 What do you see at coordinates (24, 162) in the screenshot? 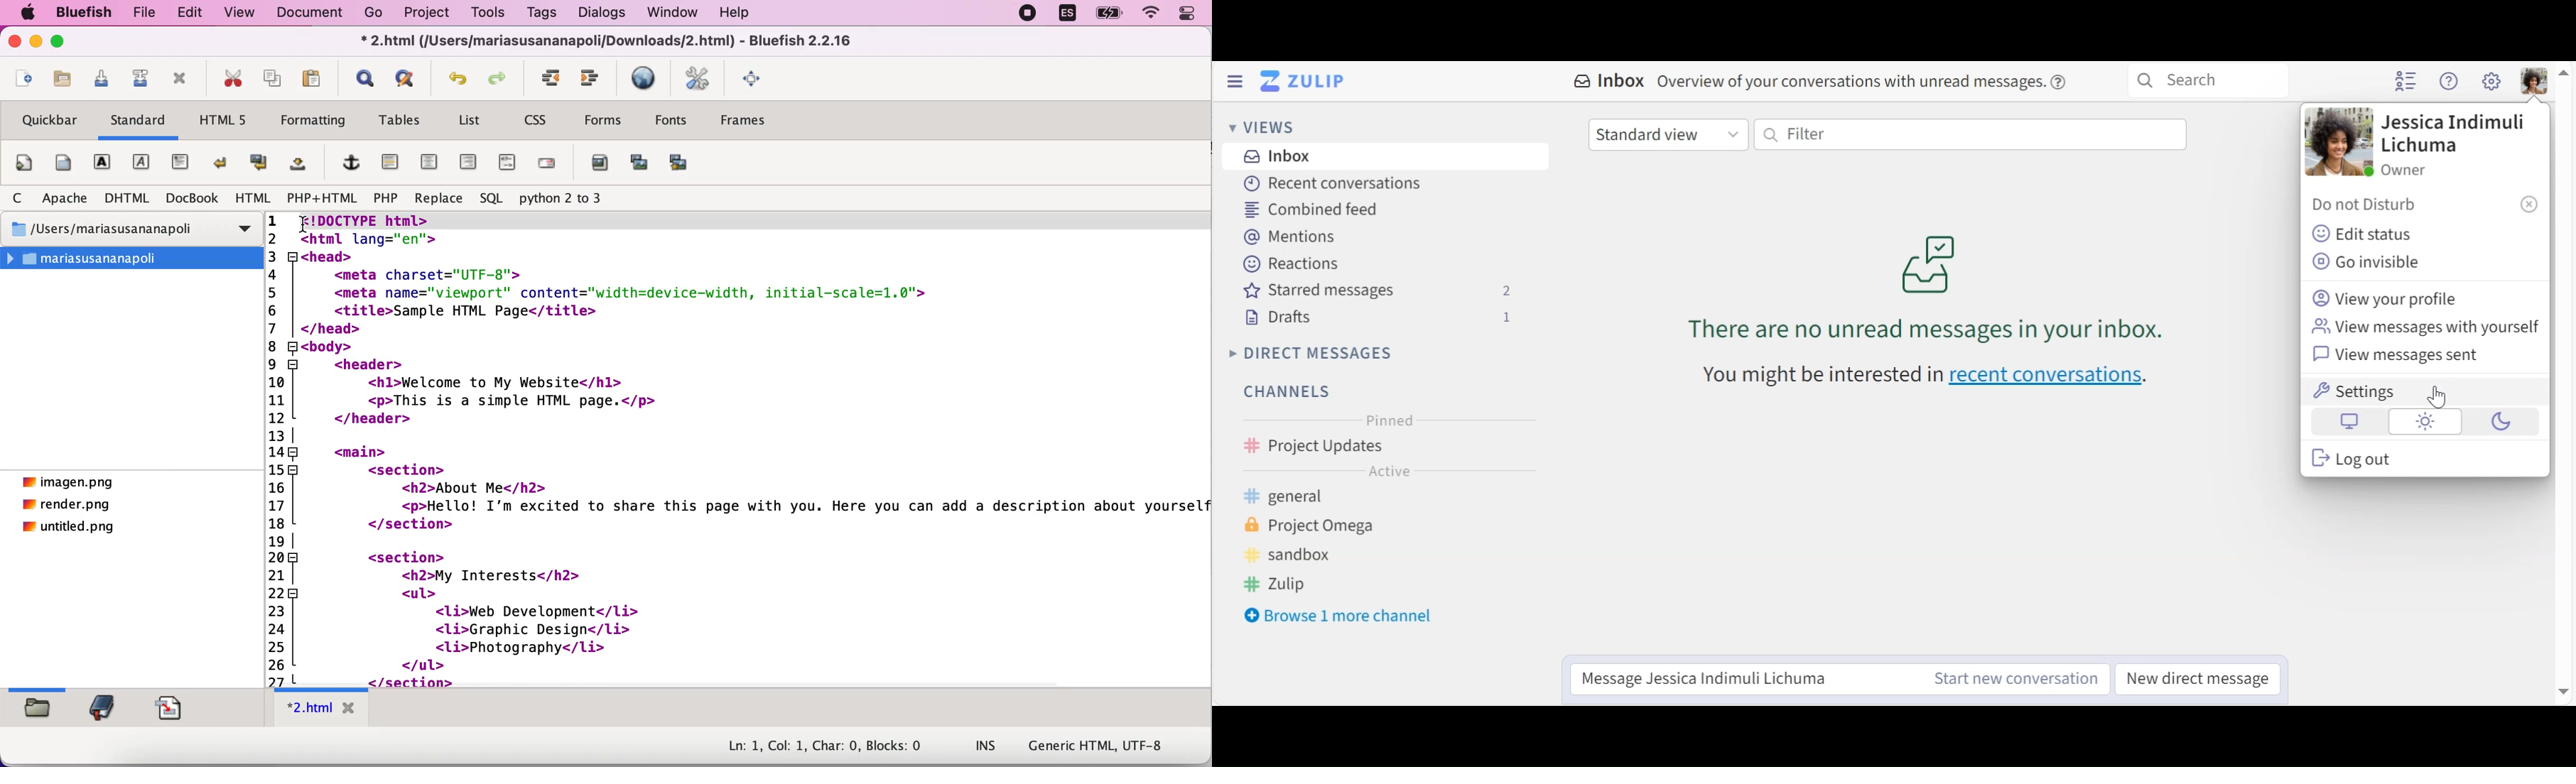
I see `quickstart` at bounding box center [24, 162].